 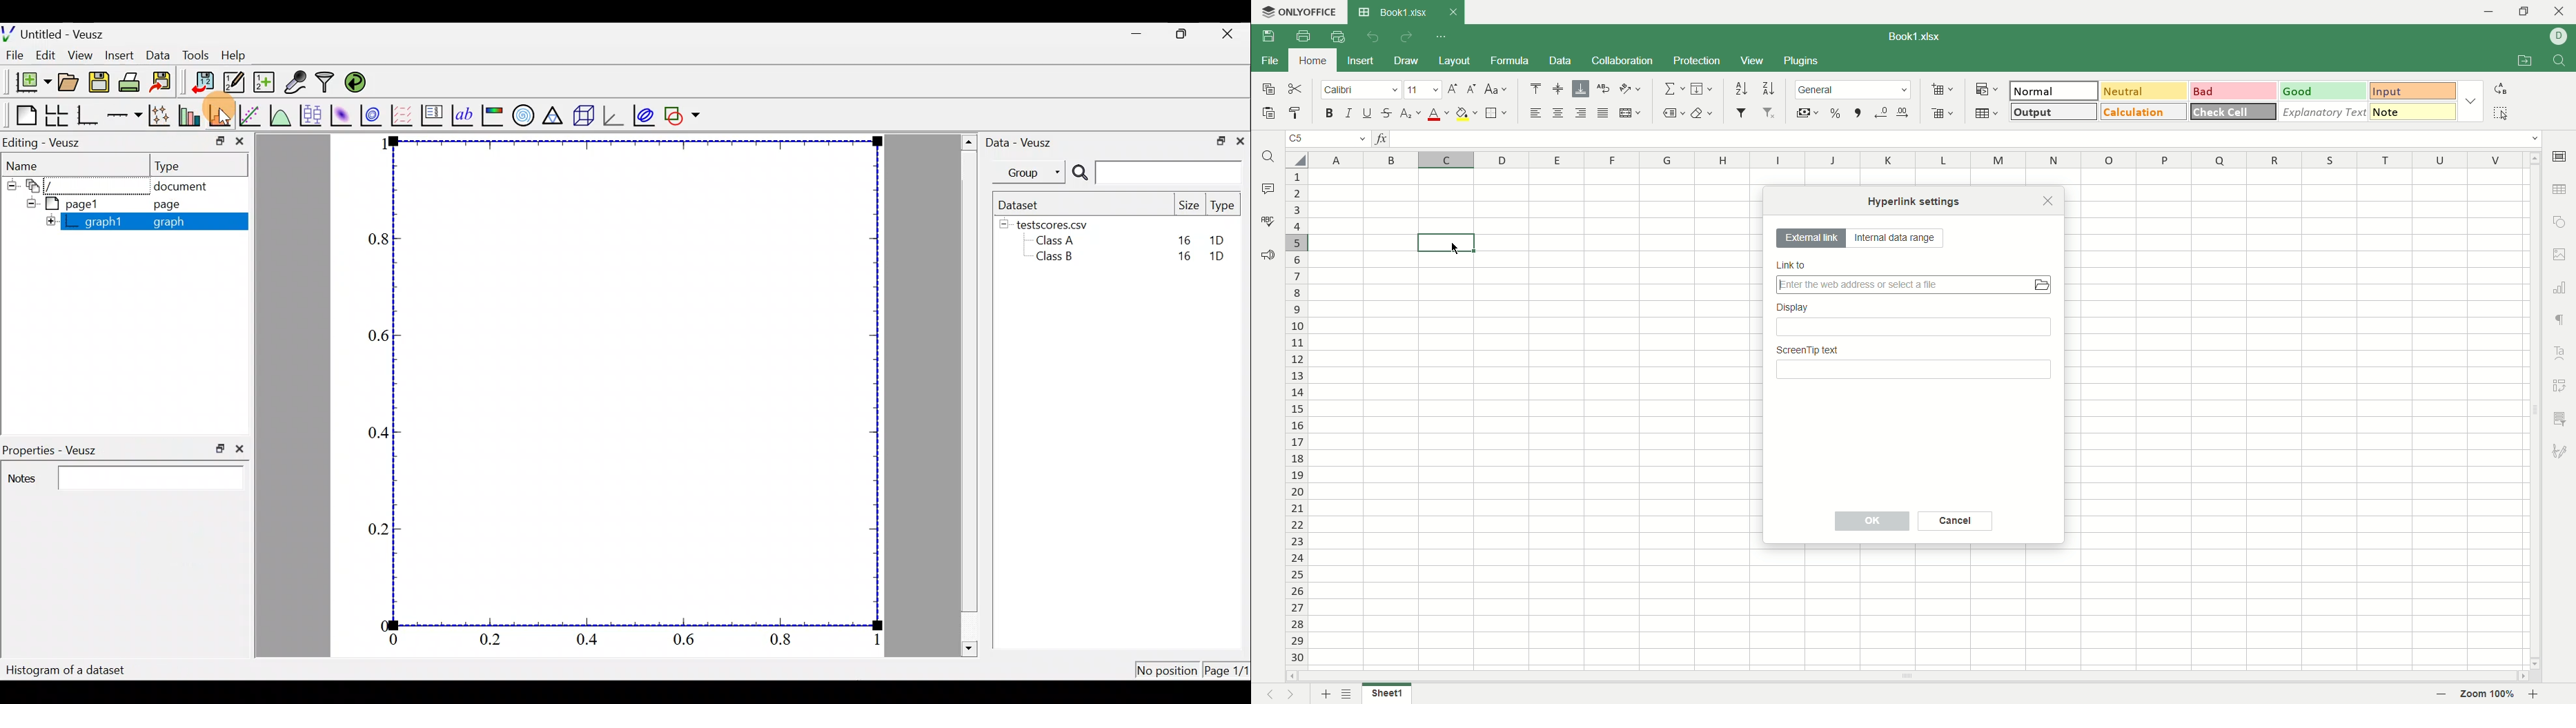 I want to click on home, so click(x=1314, y=60).